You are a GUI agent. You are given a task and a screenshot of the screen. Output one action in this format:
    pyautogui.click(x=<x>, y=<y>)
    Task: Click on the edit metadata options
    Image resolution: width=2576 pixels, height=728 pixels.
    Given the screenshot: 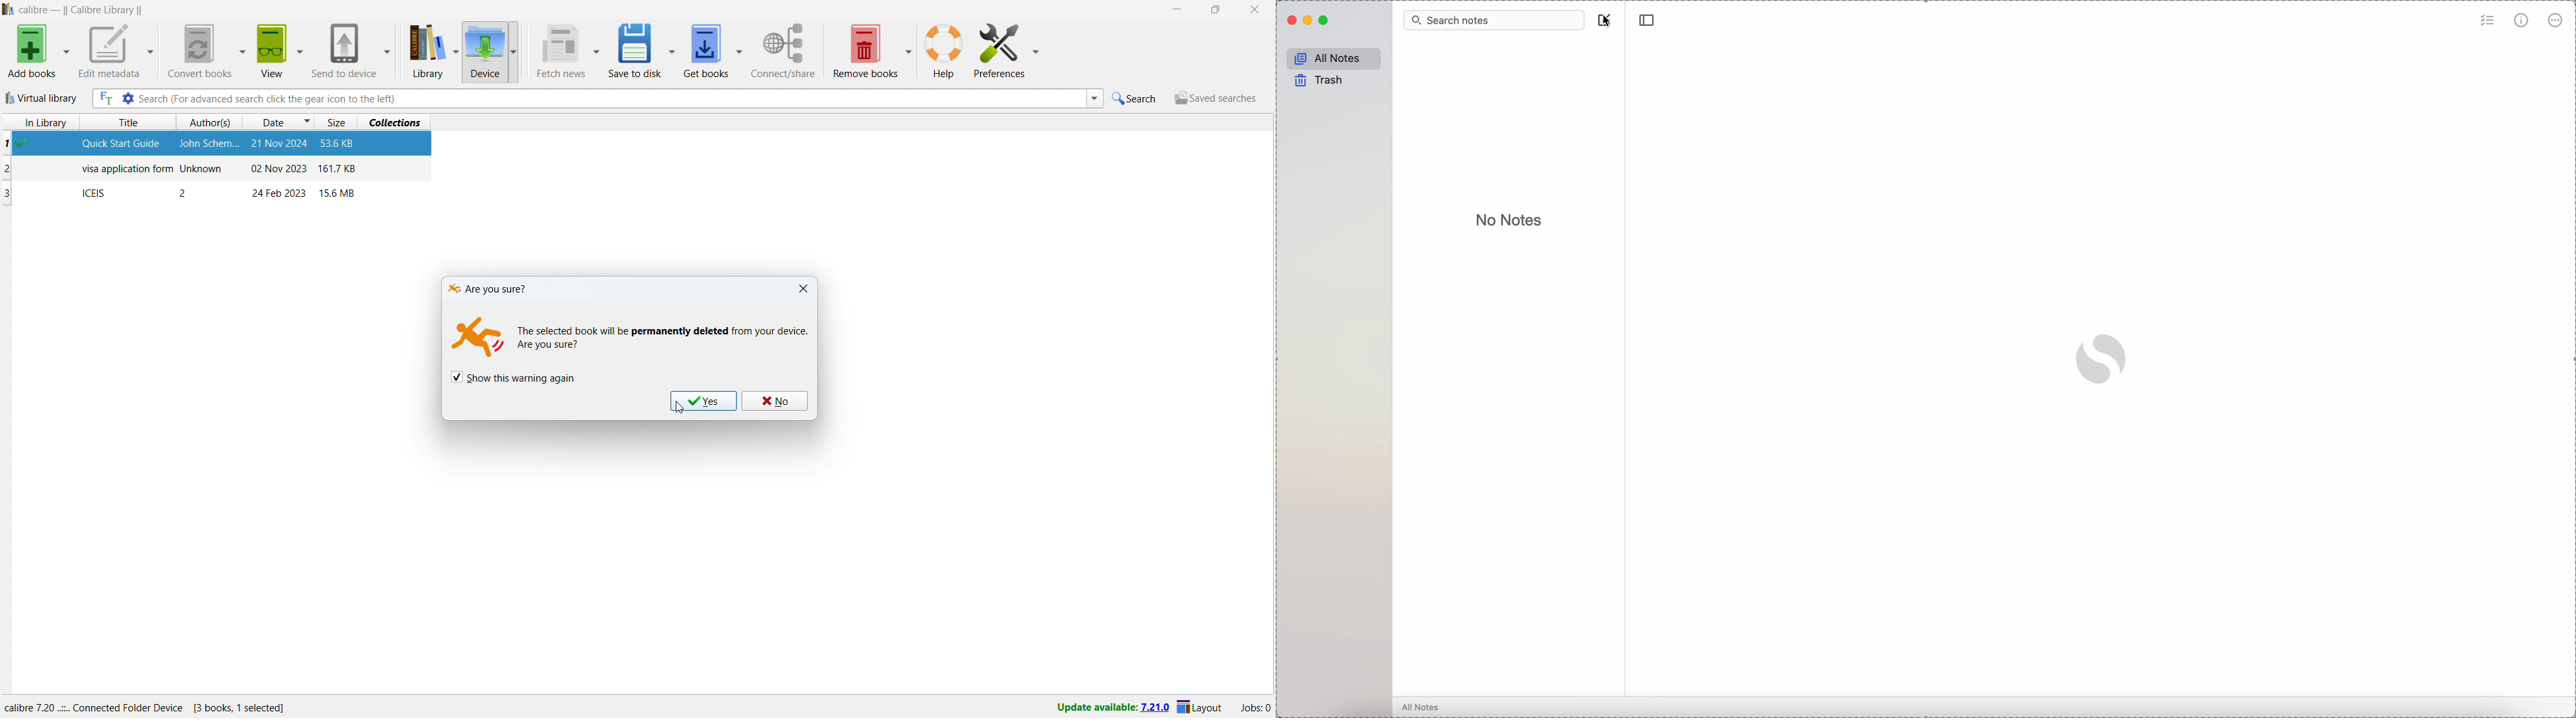 What is the action you would take?
    pyautogui.click(x=151, y=53)
    